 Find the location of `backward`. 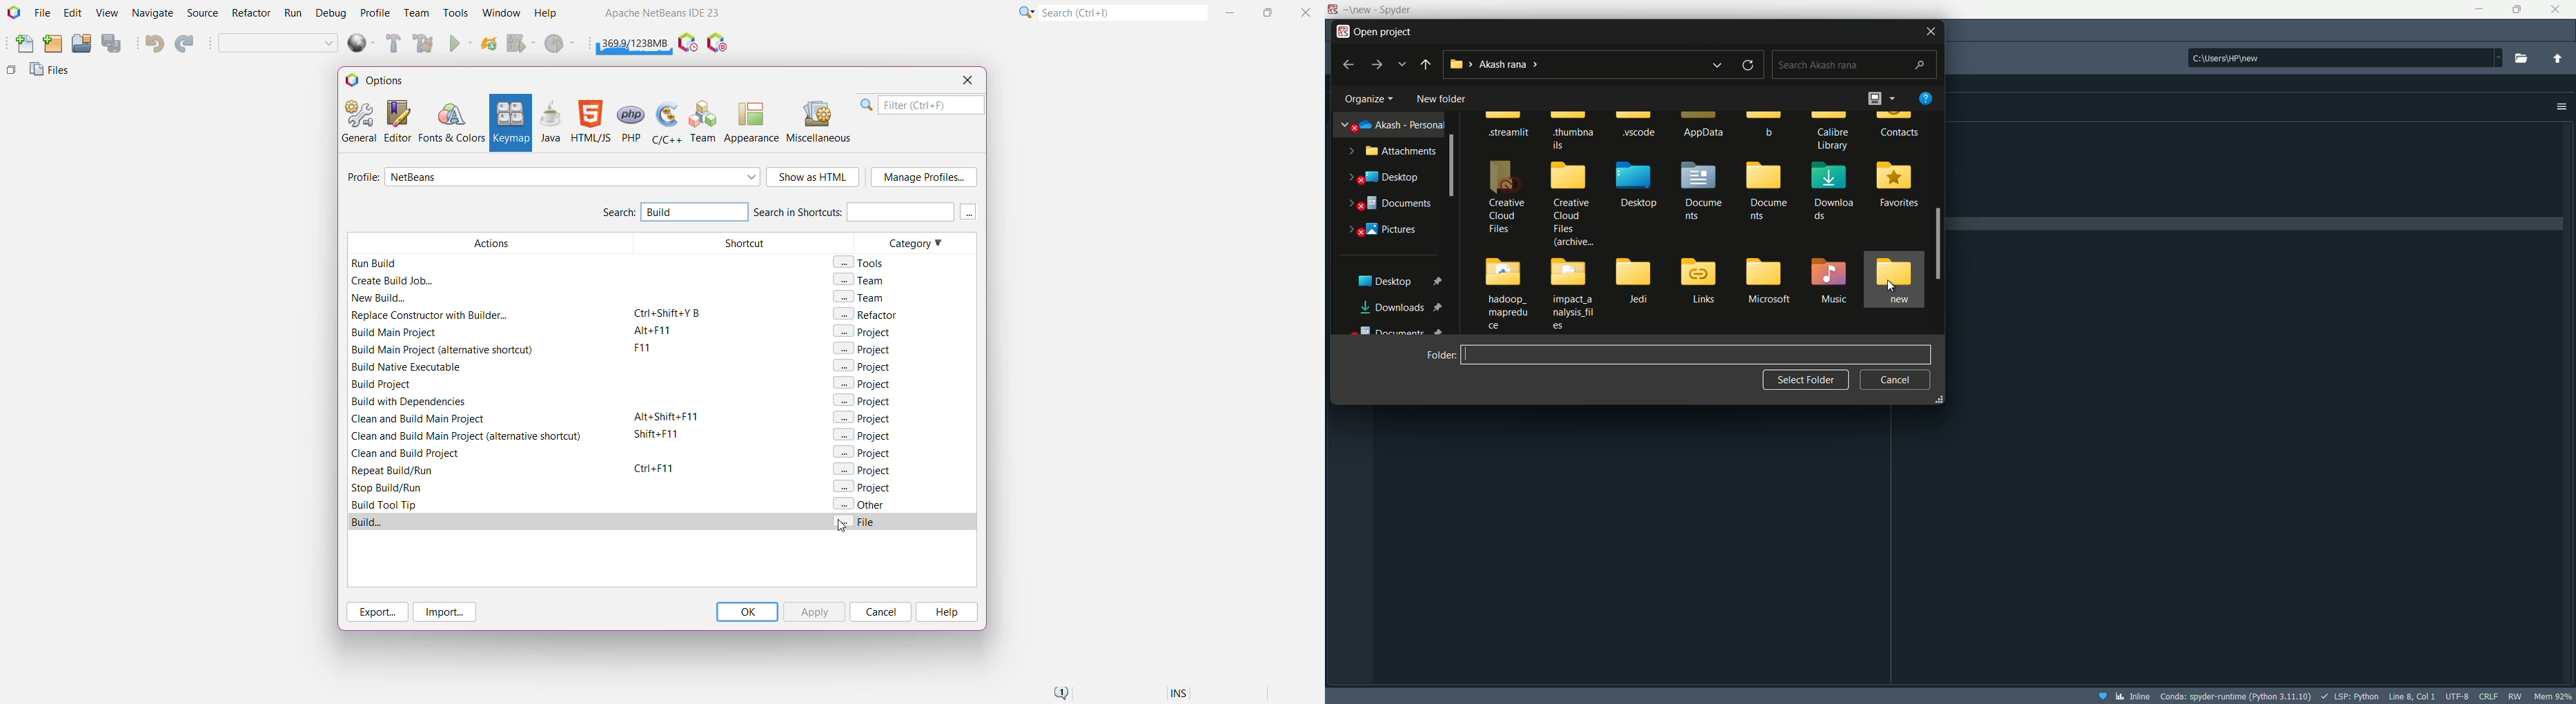

backward is located at coordinates (1346, 64).